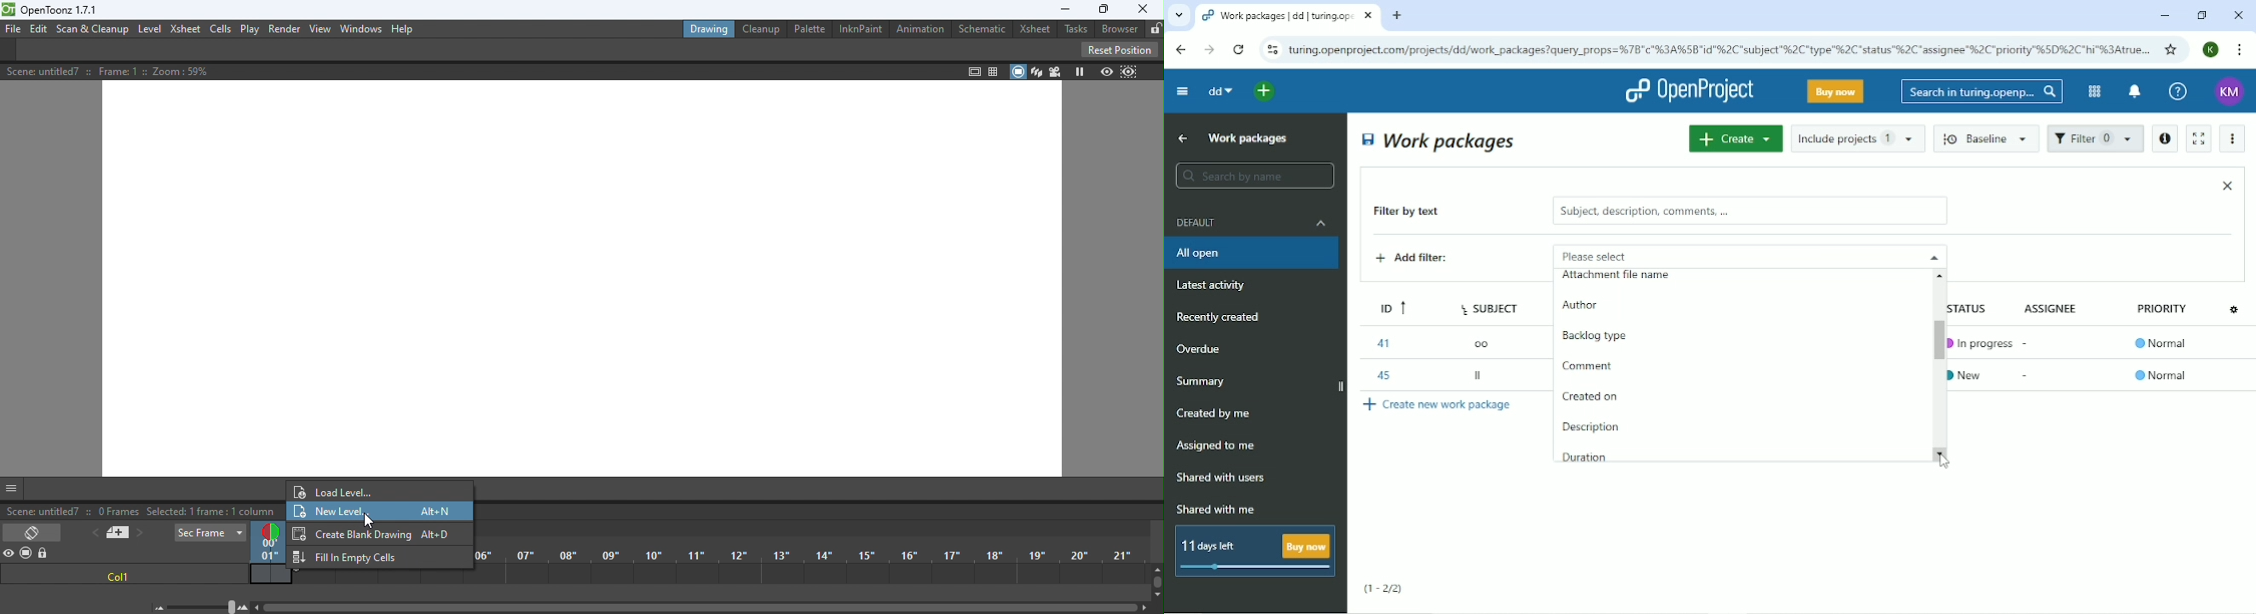 This screenshot has height=616, width=2268. Describe the element at coordinates (2164, 314) in the screenshot. I see `Priority` at that location.